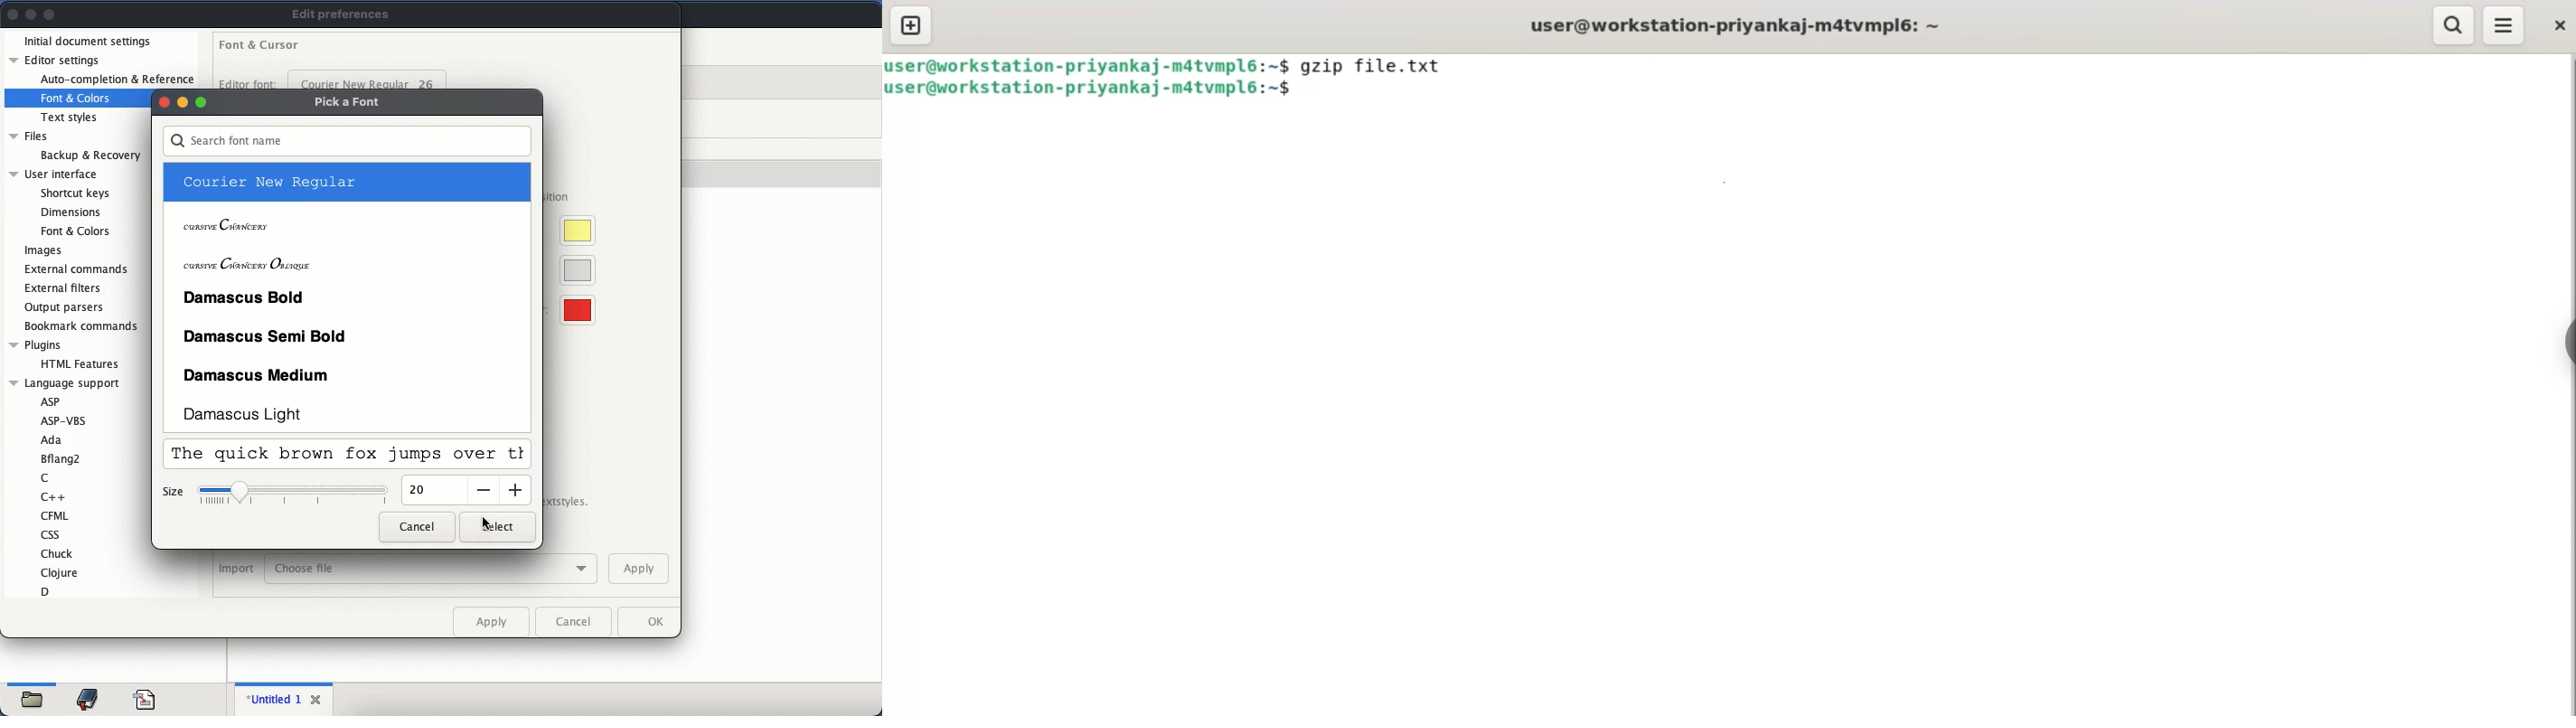 This screenshot has height=728, width=2576. I want to click on bookmark, so click(89, 698).